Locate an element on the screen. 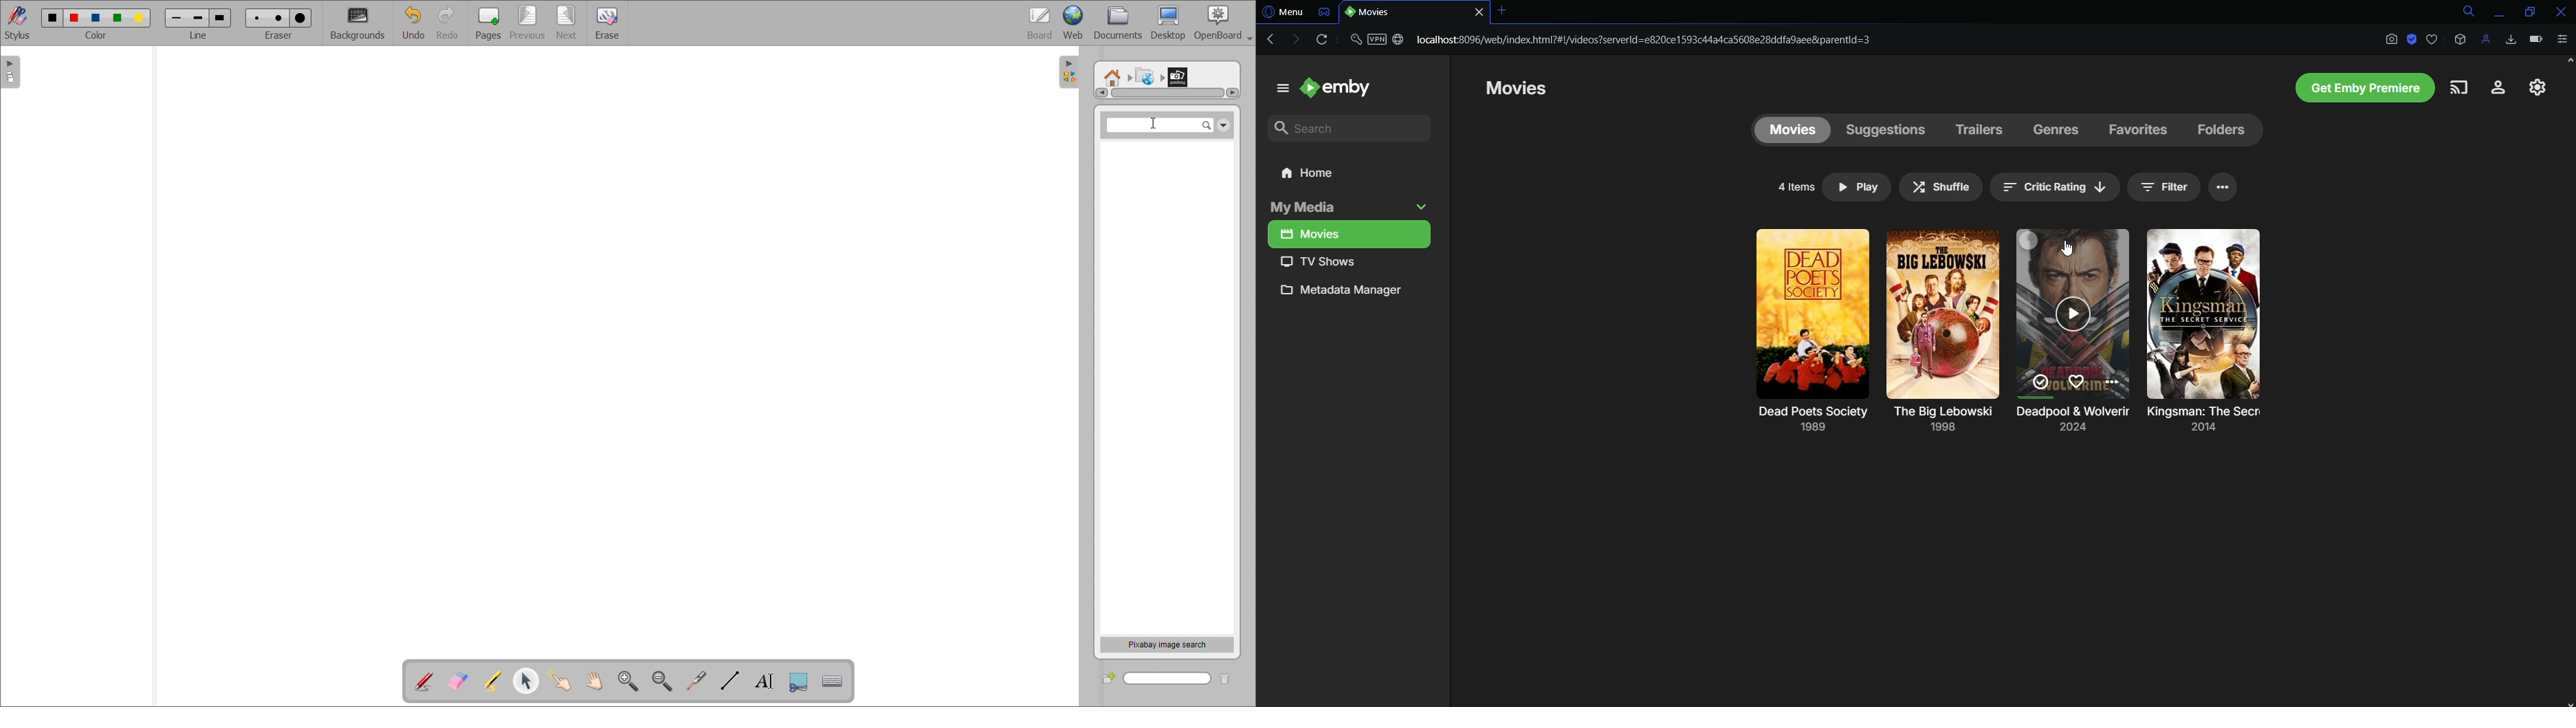  Pixabay is located at coordinates (1181, 74).